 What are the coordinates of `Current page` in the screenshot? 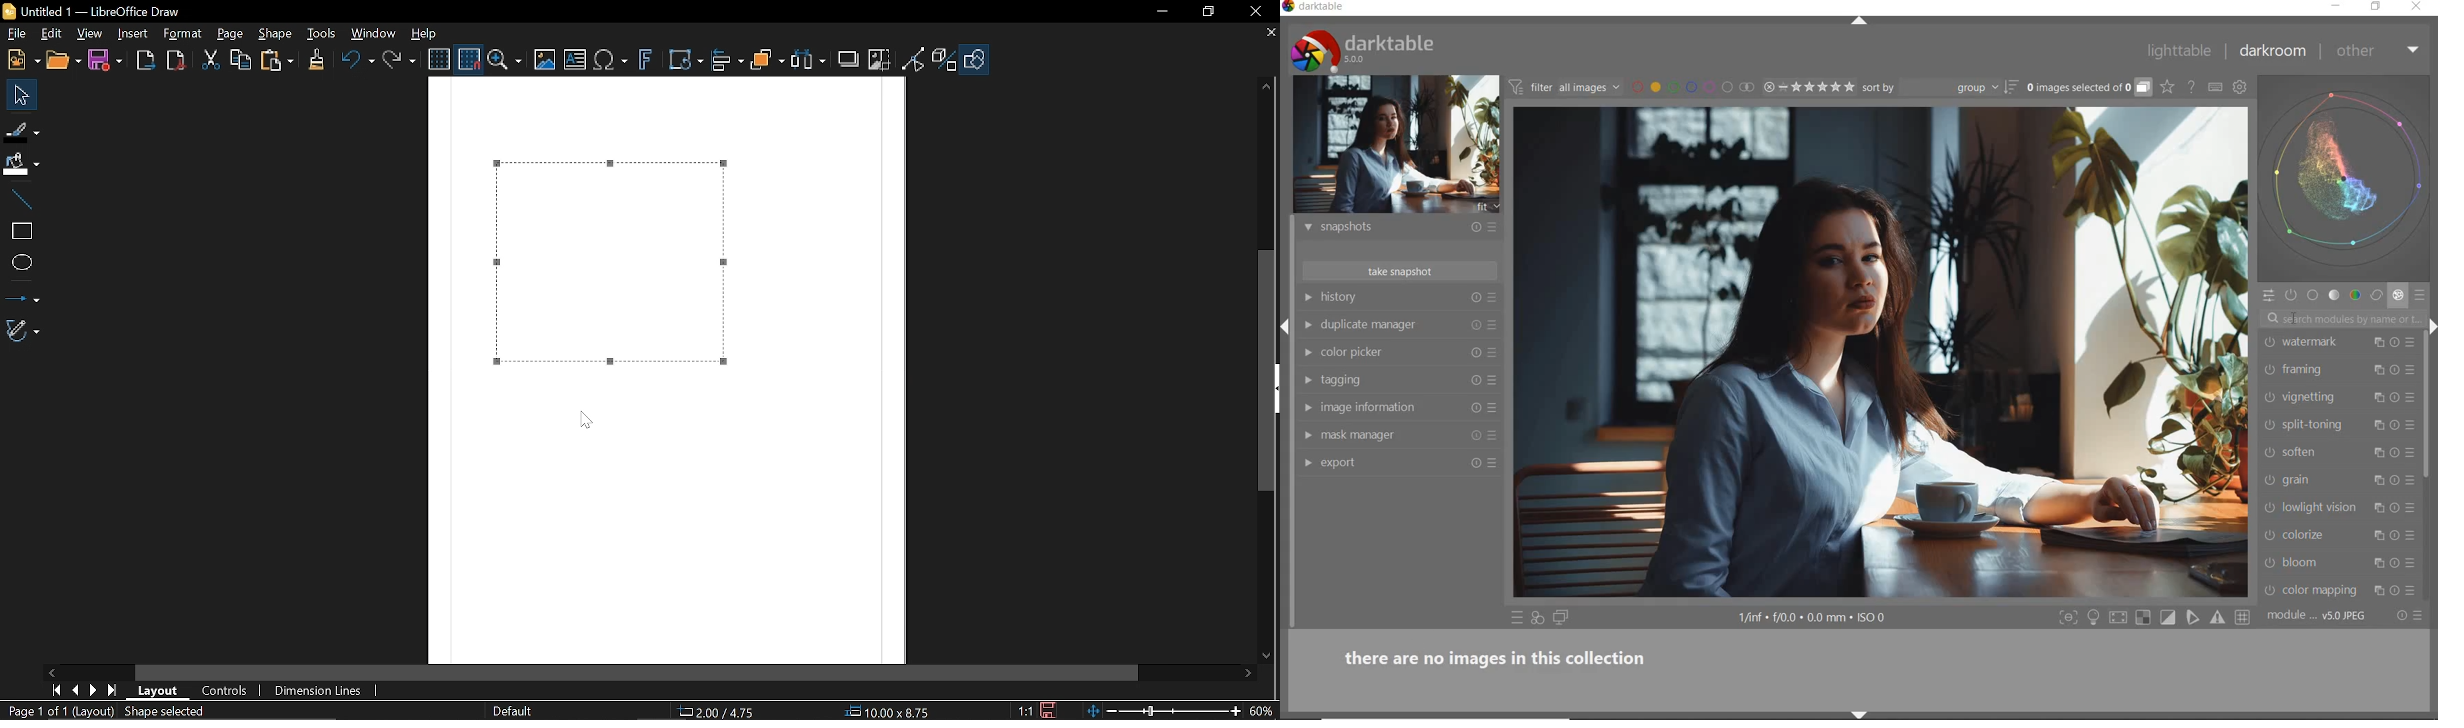 It's located at (58, 711).